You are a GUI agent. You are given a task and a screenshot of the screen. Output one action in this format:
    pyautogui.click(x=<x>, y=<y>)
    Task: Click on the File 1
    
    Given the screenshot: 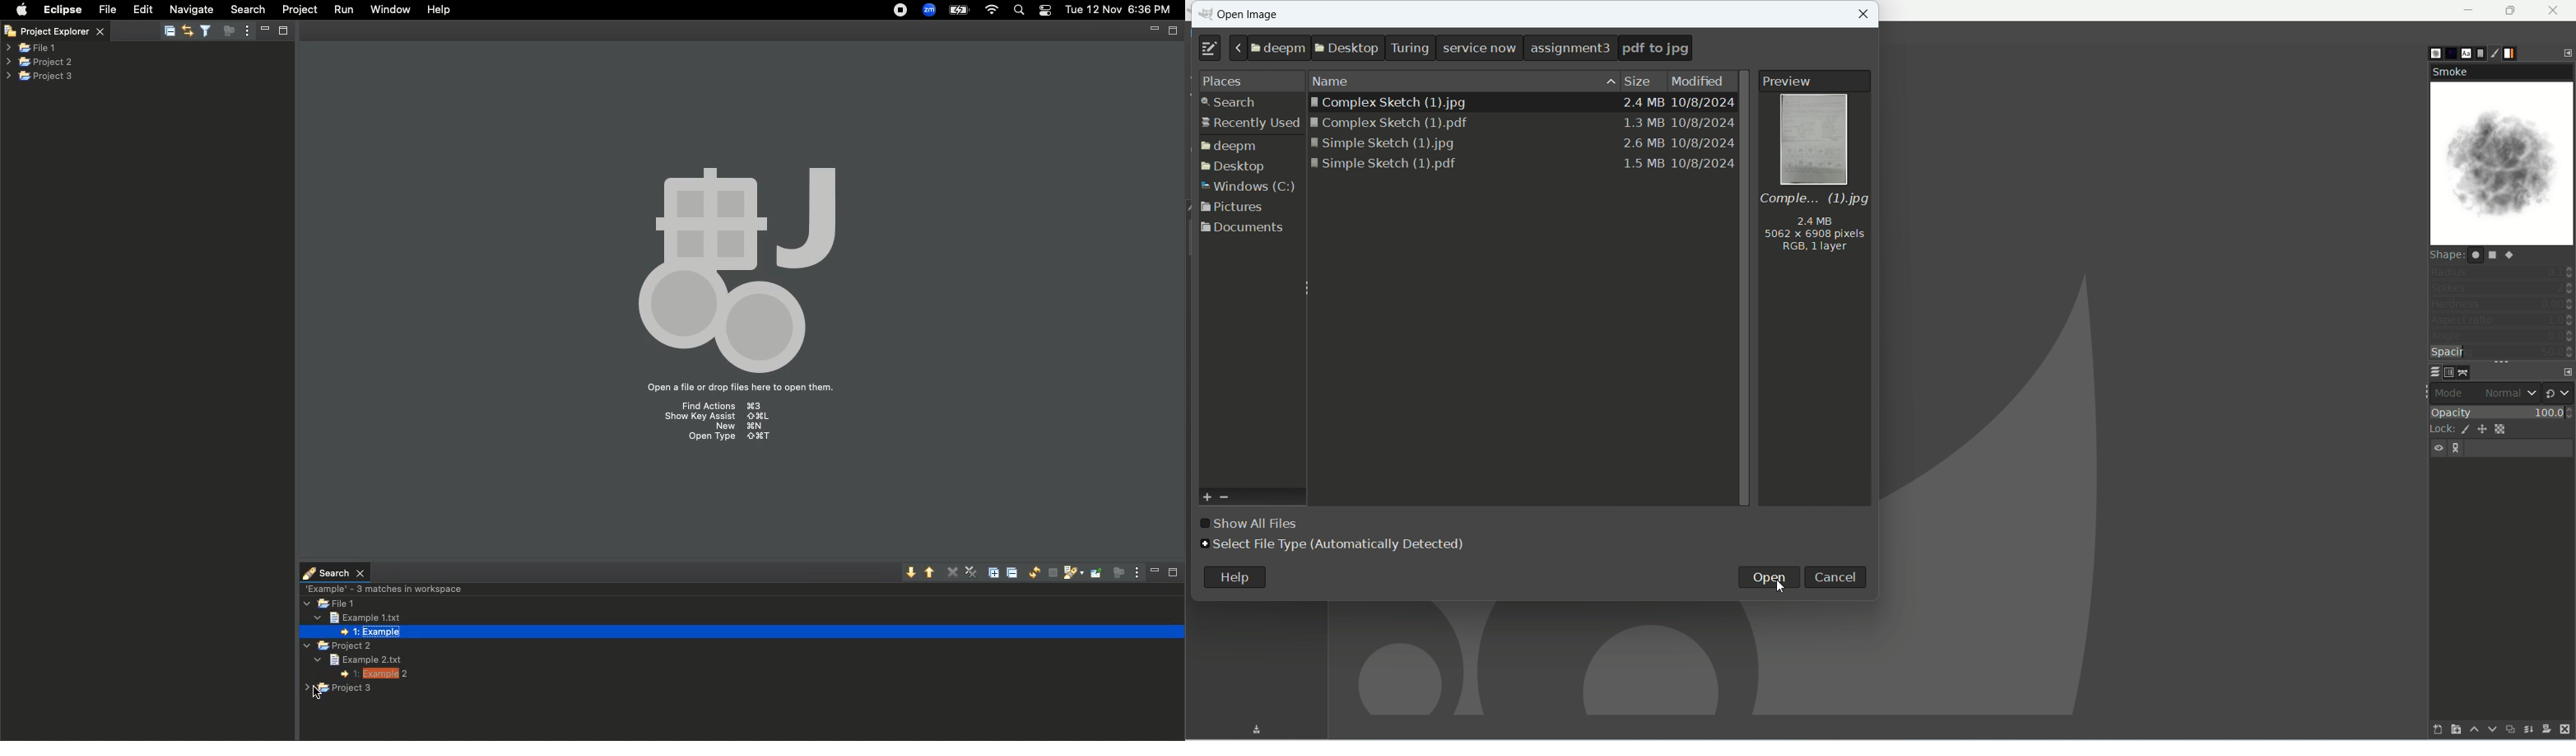 What is the action you would take?
    pyautogui.click(x=31, y=49)
    